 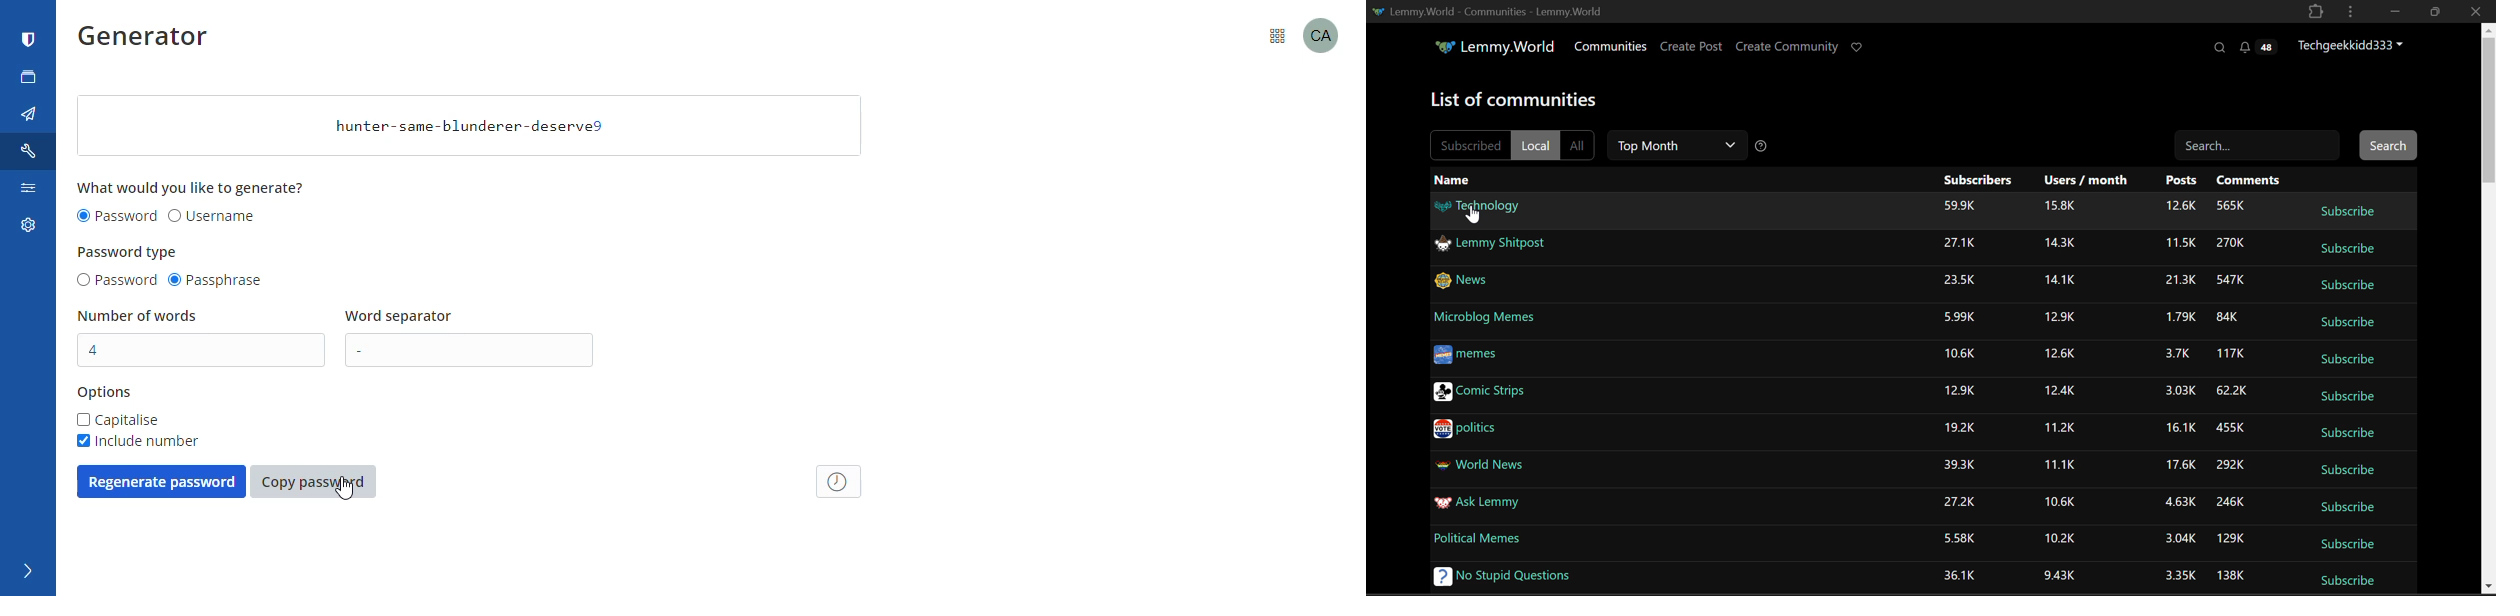 I want to click on Extensions, so click(x=2317, y=12).